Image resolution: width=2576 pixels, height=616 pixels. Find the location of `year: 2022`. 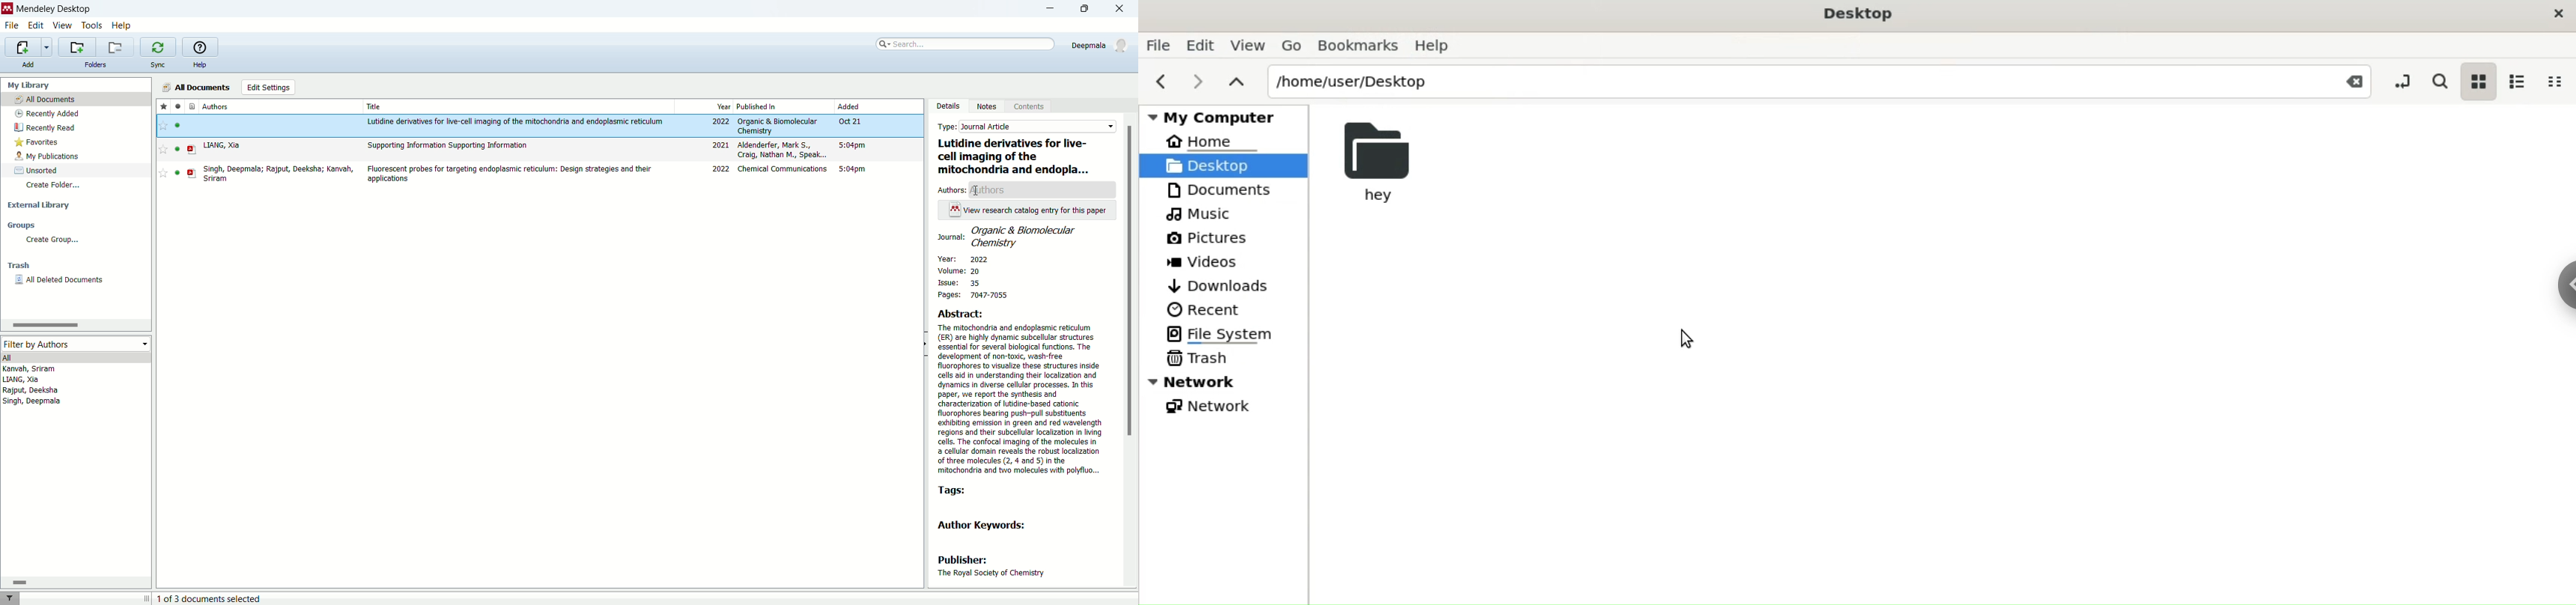

year: 2022 is located at coordinates (963, 258).